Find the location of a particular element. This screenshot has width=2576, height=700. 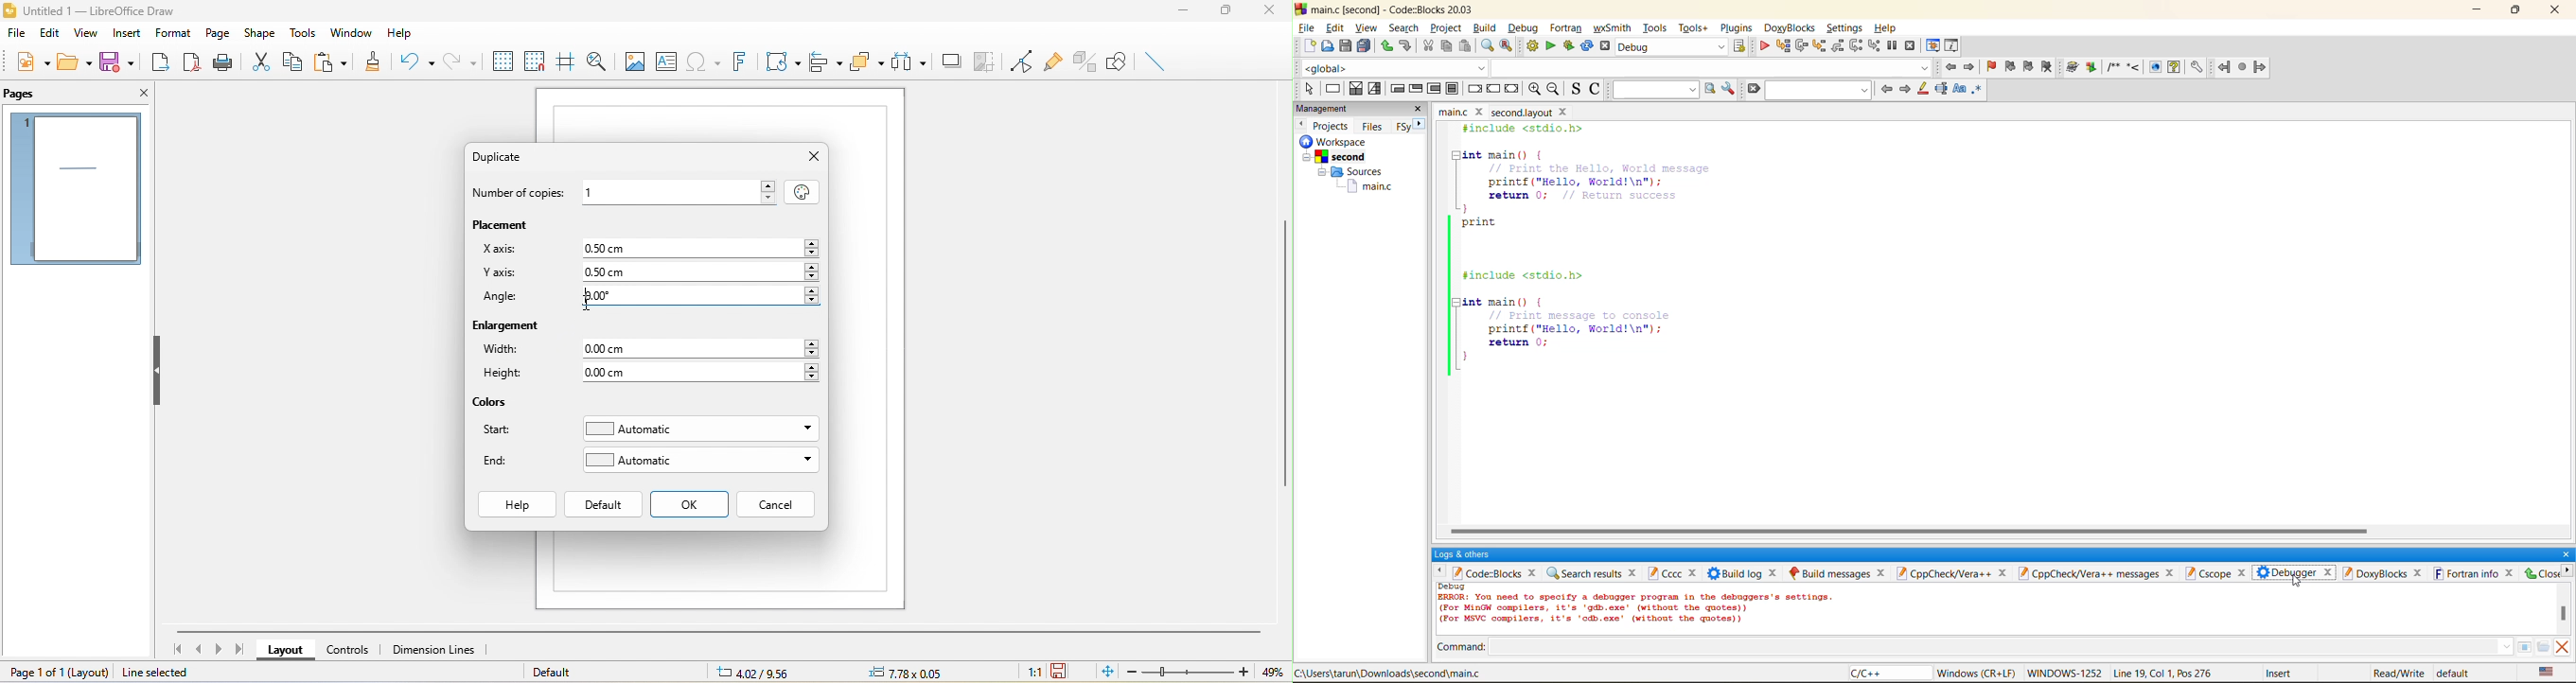

language is located at coordinates (1879, 675).